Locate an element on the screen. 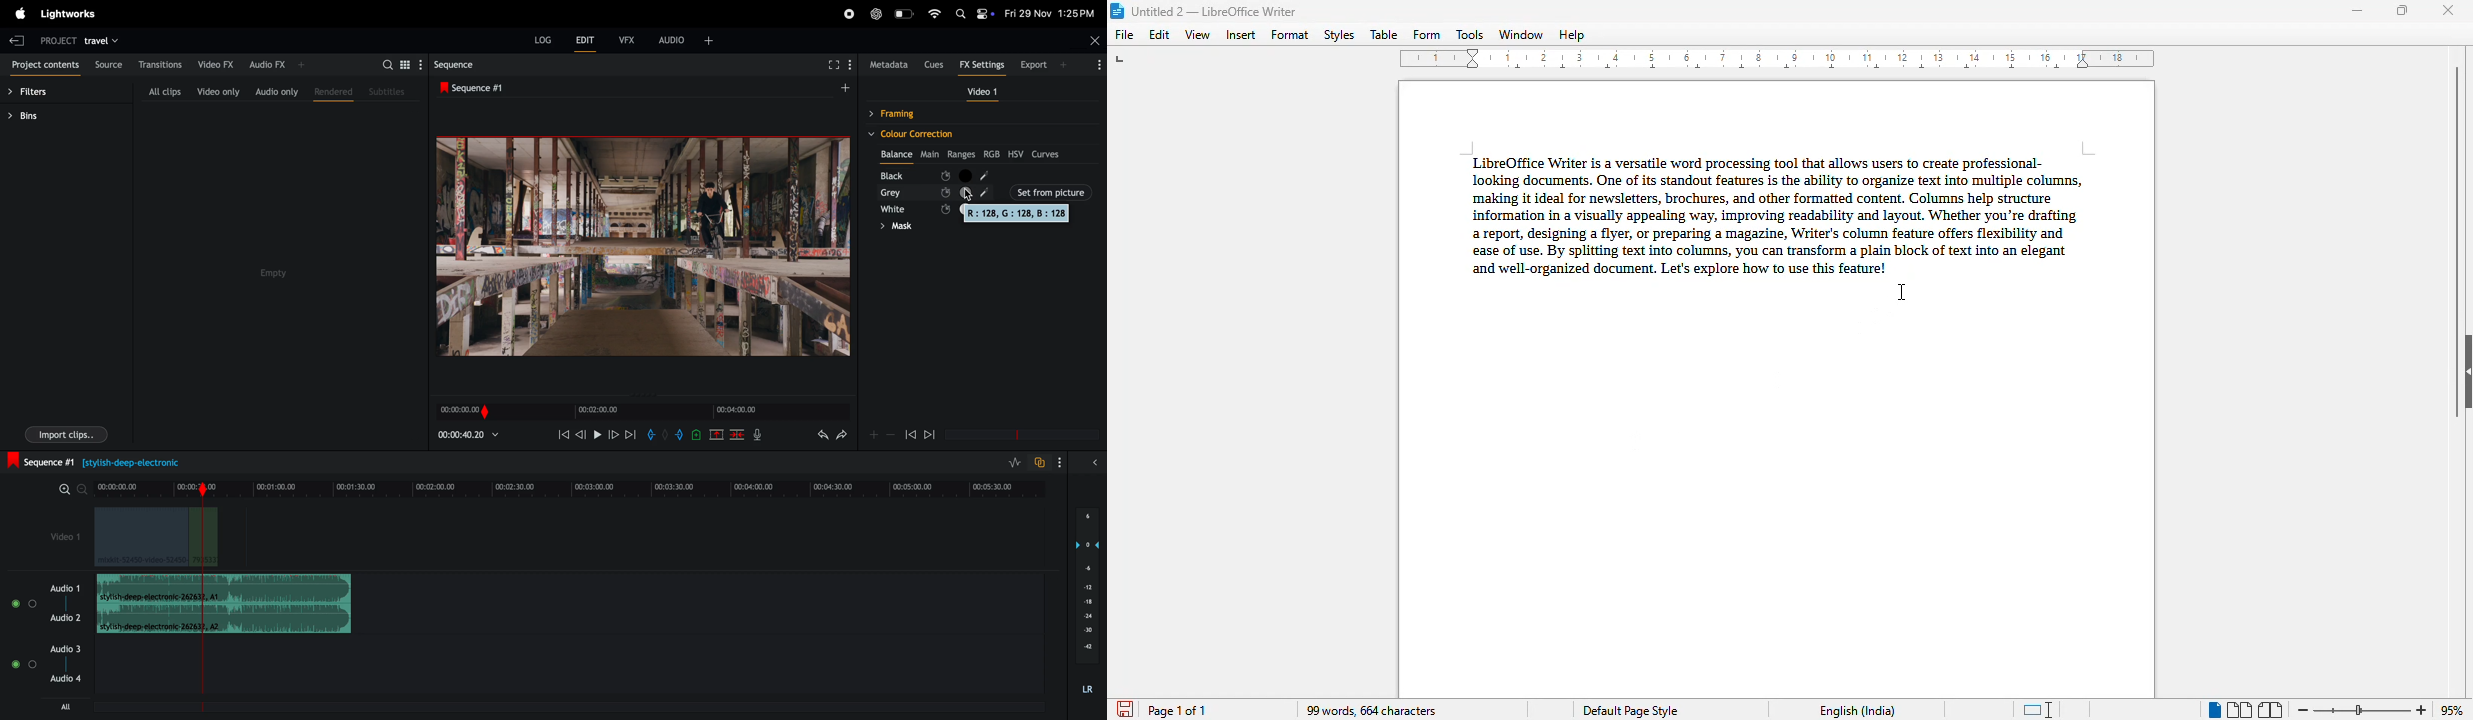  Untitled 2 -- LibreOffice Writer is located at coordinates (1216, 11).